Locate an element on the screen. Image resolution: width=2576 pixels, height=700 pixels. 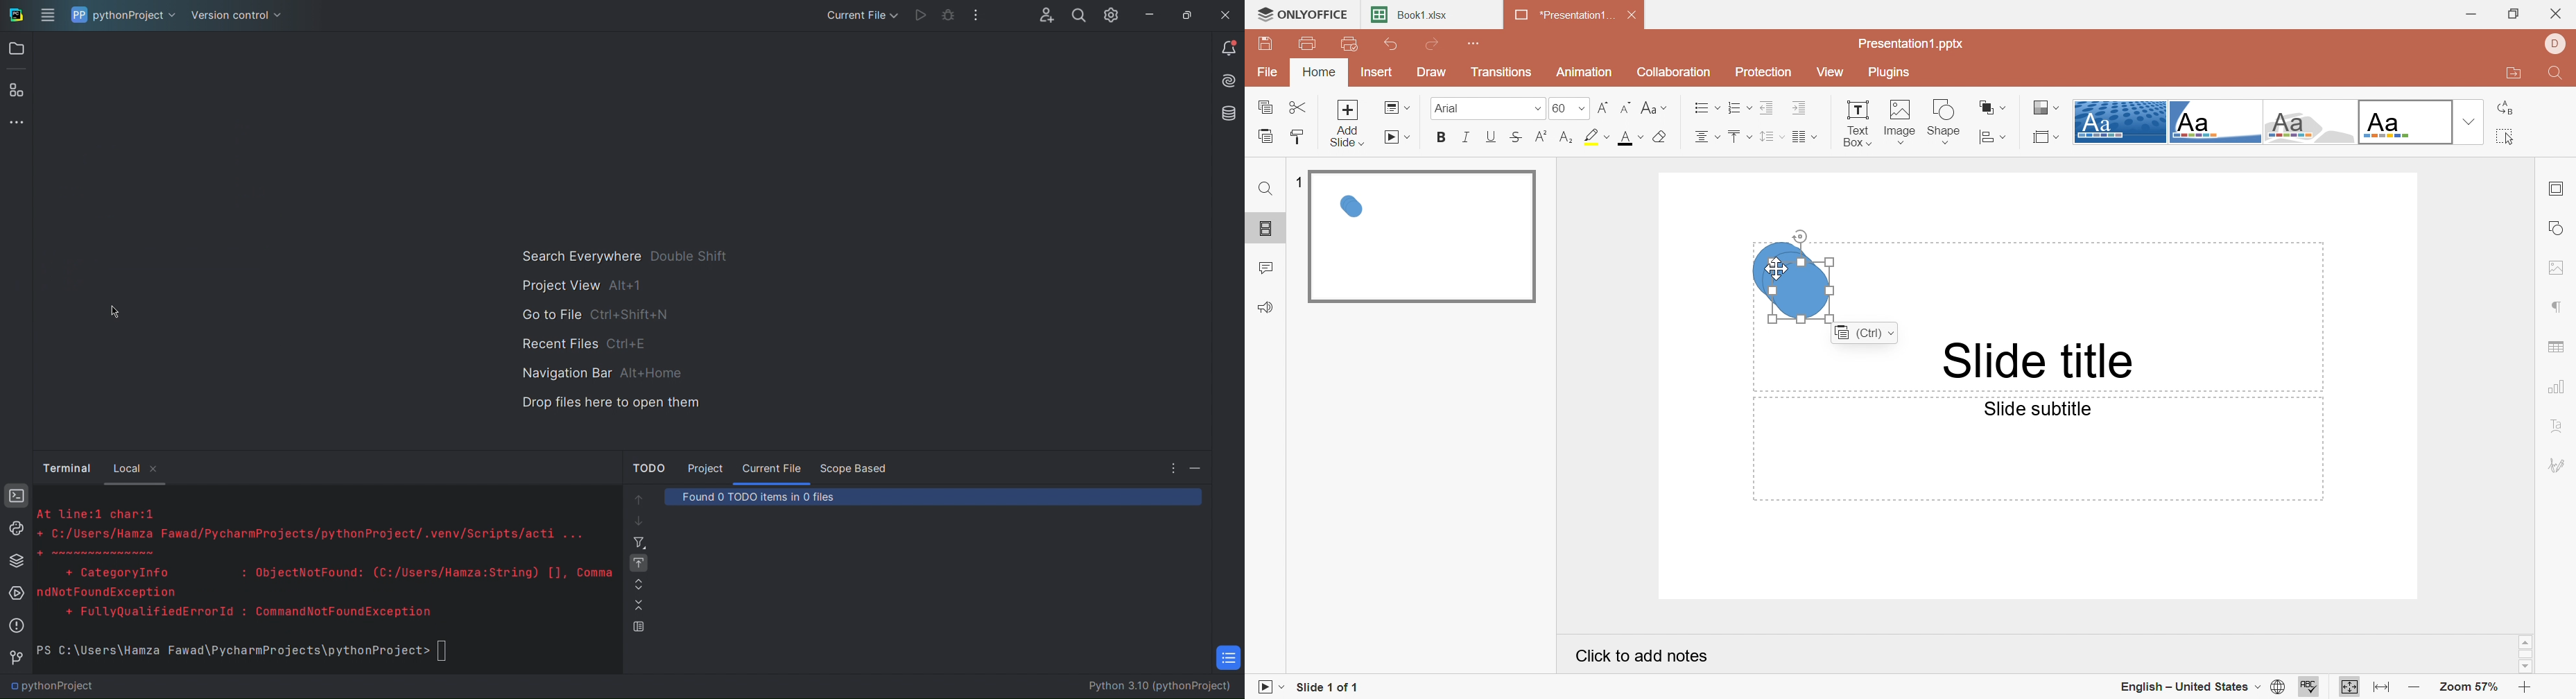
Cut is located at coordinates (1298, 107).